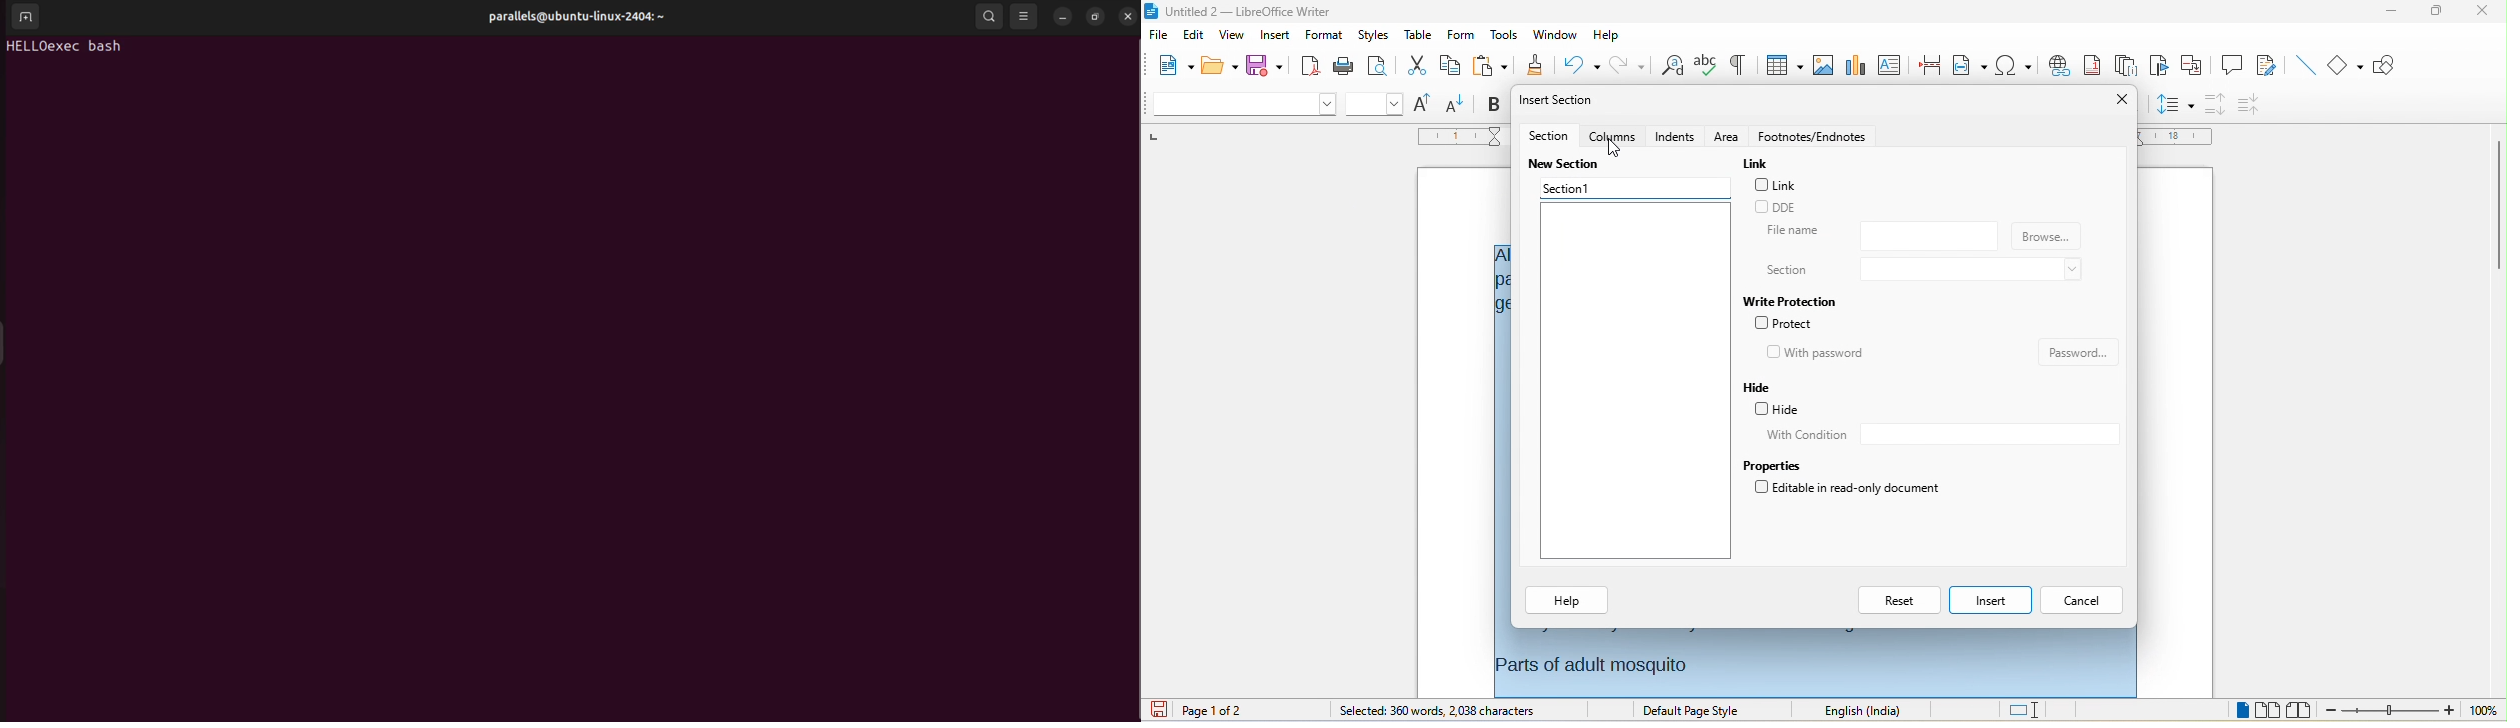  Describe the element at coordinates (1417, 34) in the screenshot. I see `table` at that location.